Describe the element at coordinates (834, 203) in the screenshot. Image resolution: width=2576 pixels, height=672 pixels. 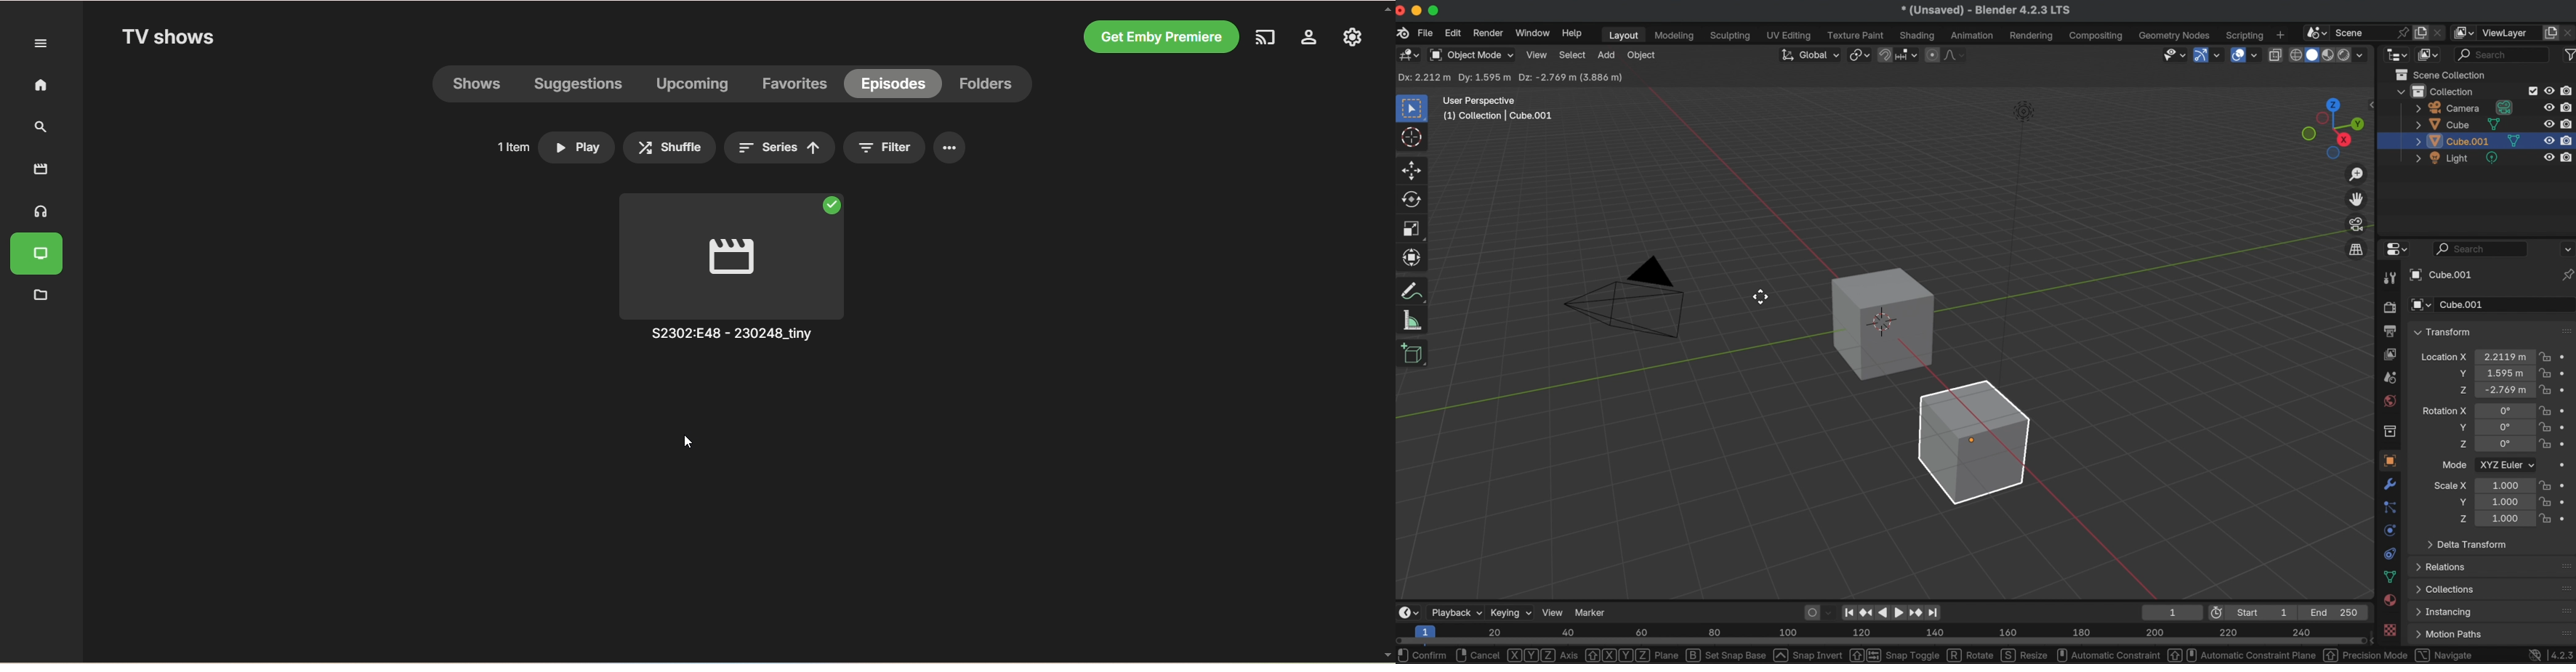
I see `watched` at that location.